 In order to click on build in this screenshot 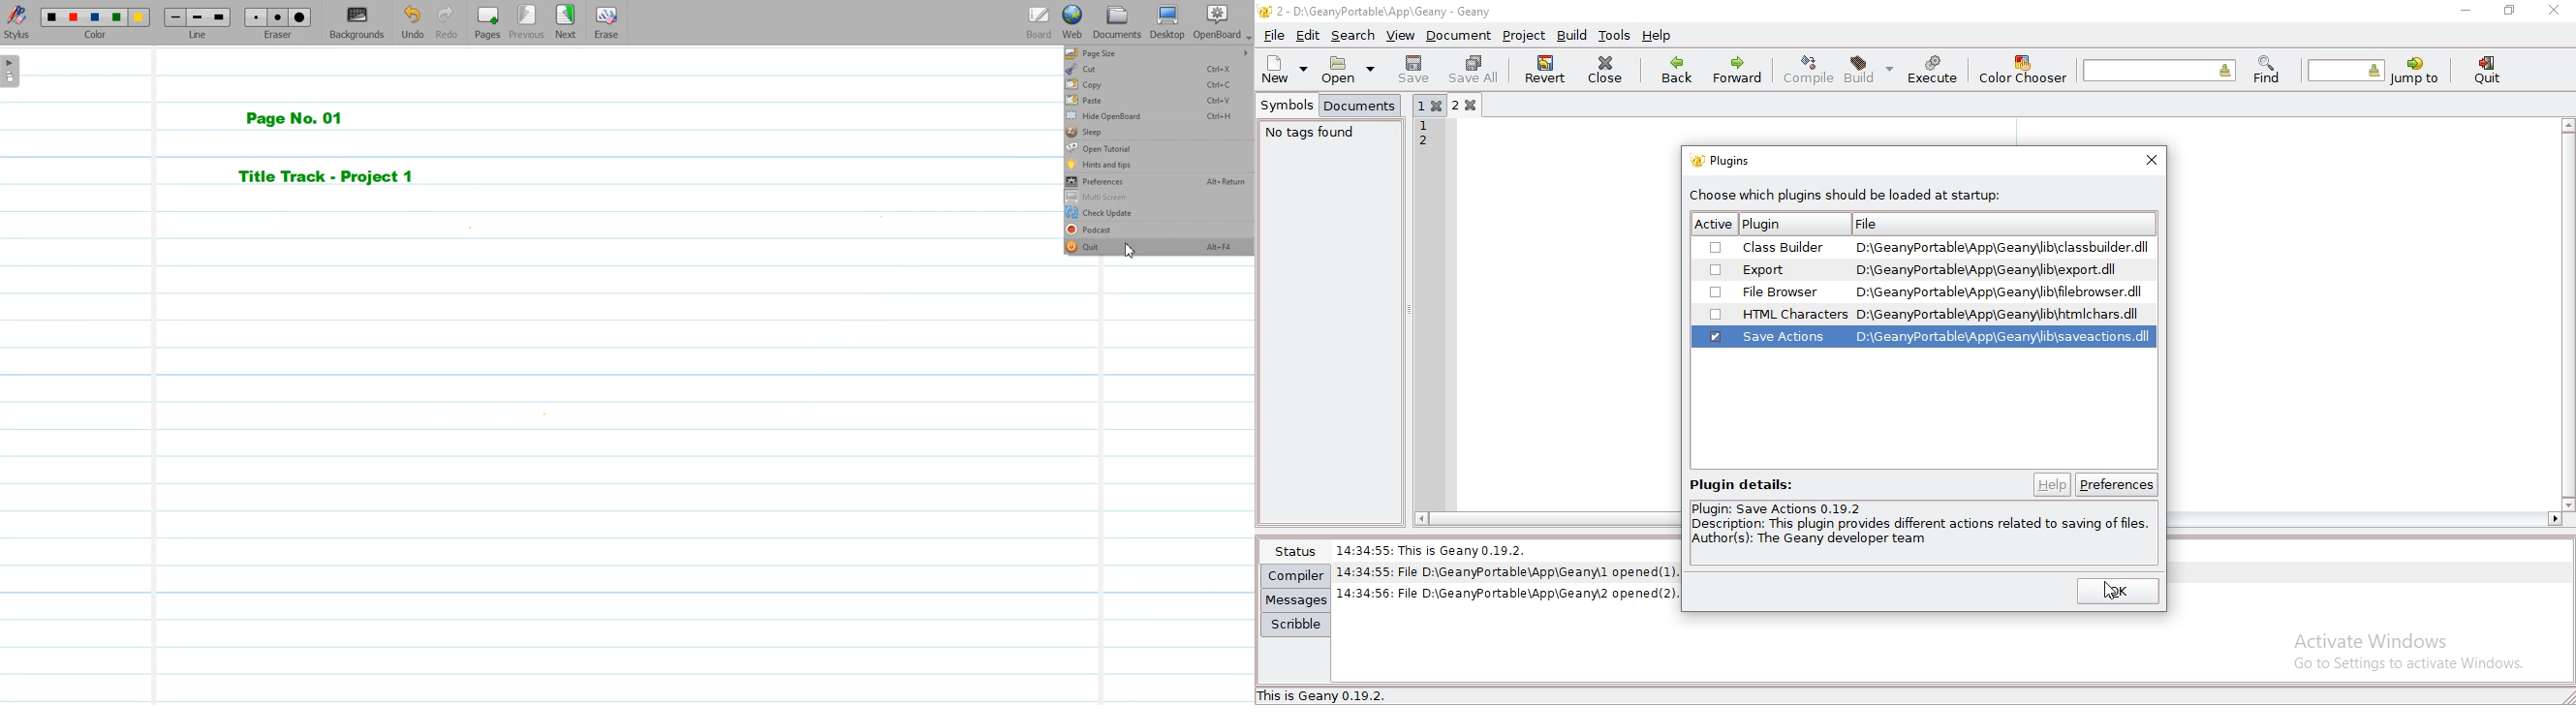, I will do `click(1574, 36)`.